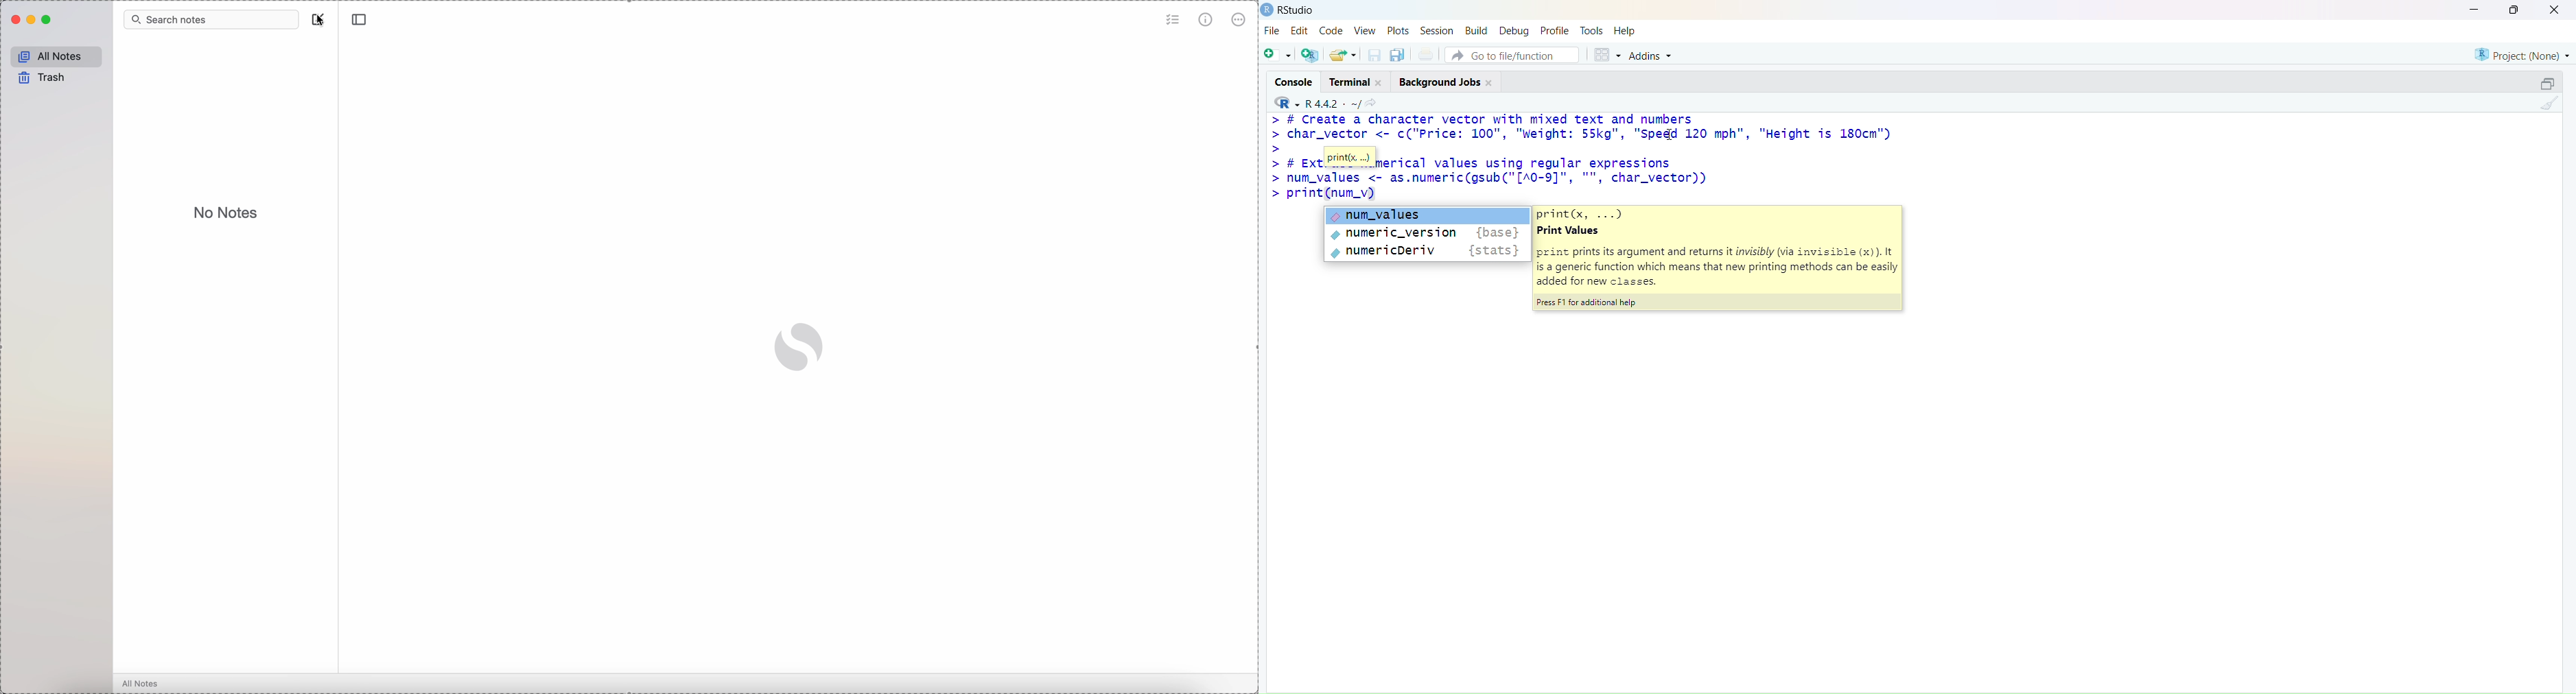 This screenshot has height=700, width=2576. I want to click on print(x. ..), so click(1348, 158).